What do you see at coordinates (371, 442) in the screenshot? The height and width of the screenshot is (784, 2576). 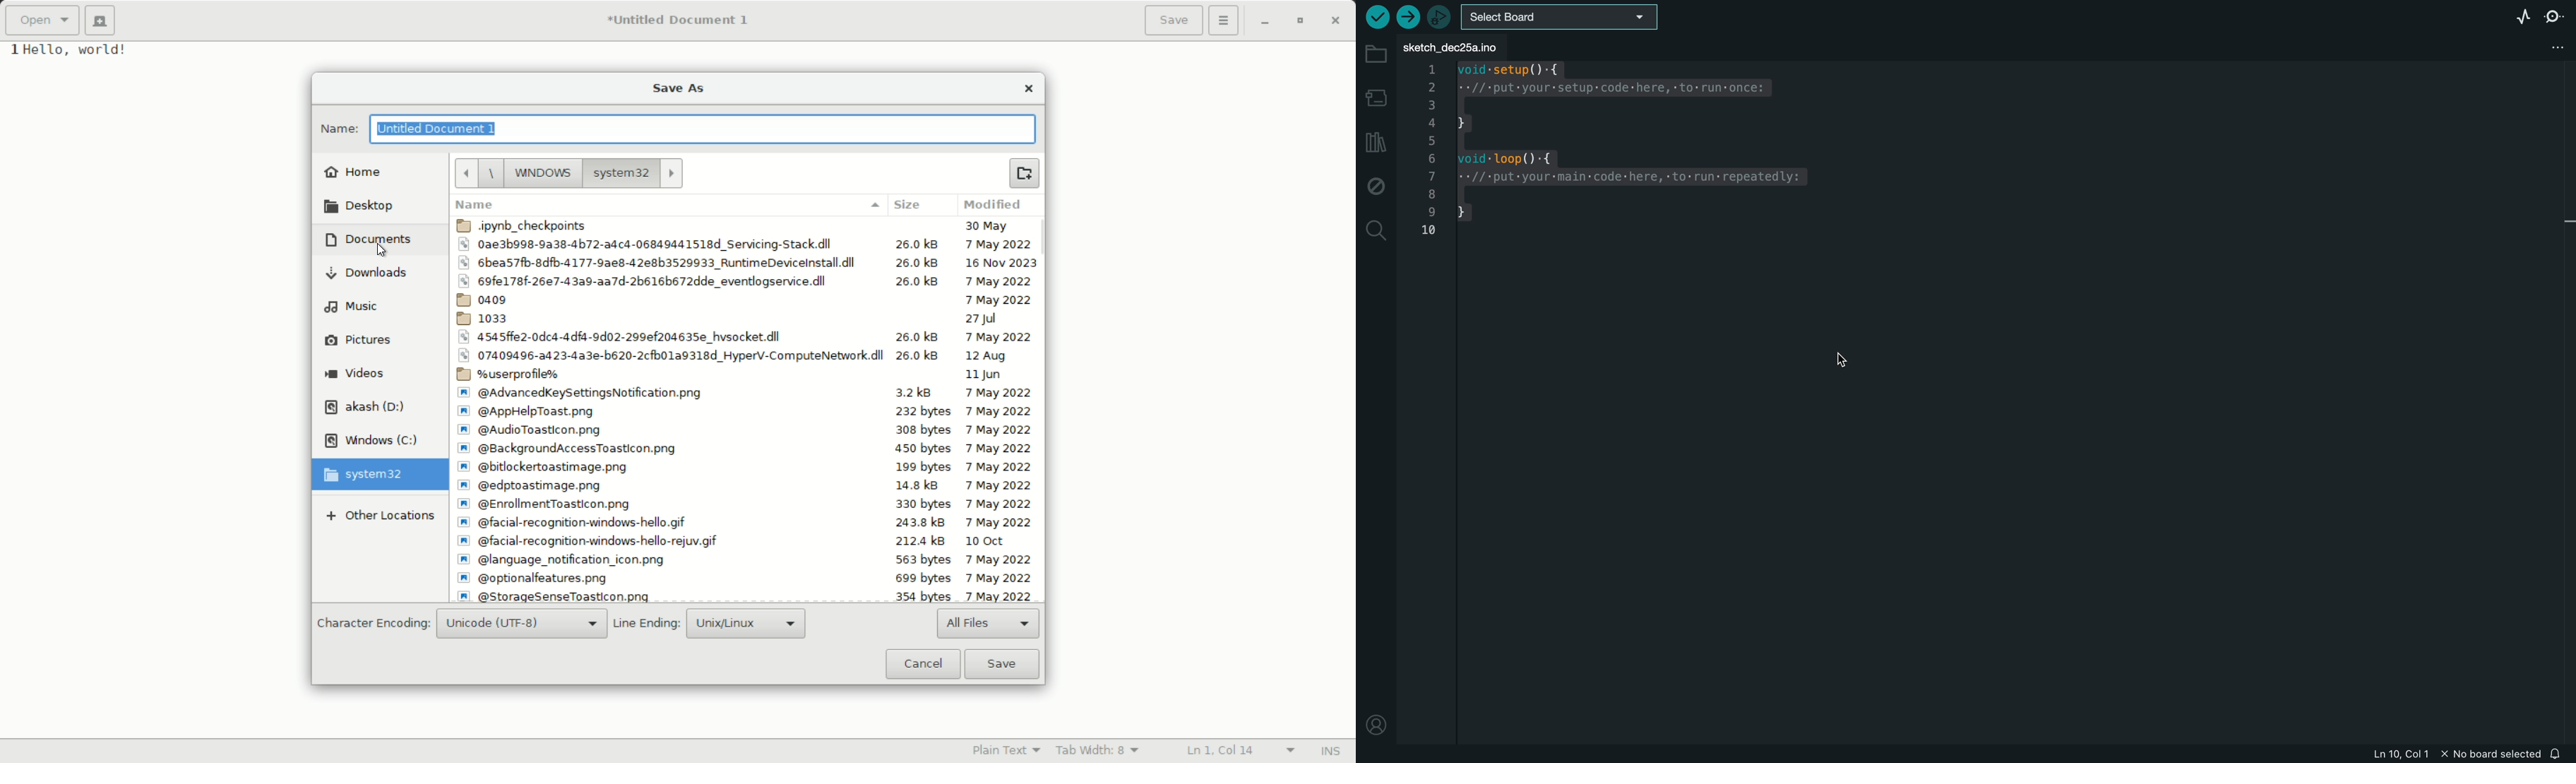 I see `windows (C:)` at bounding box center [371, 442].